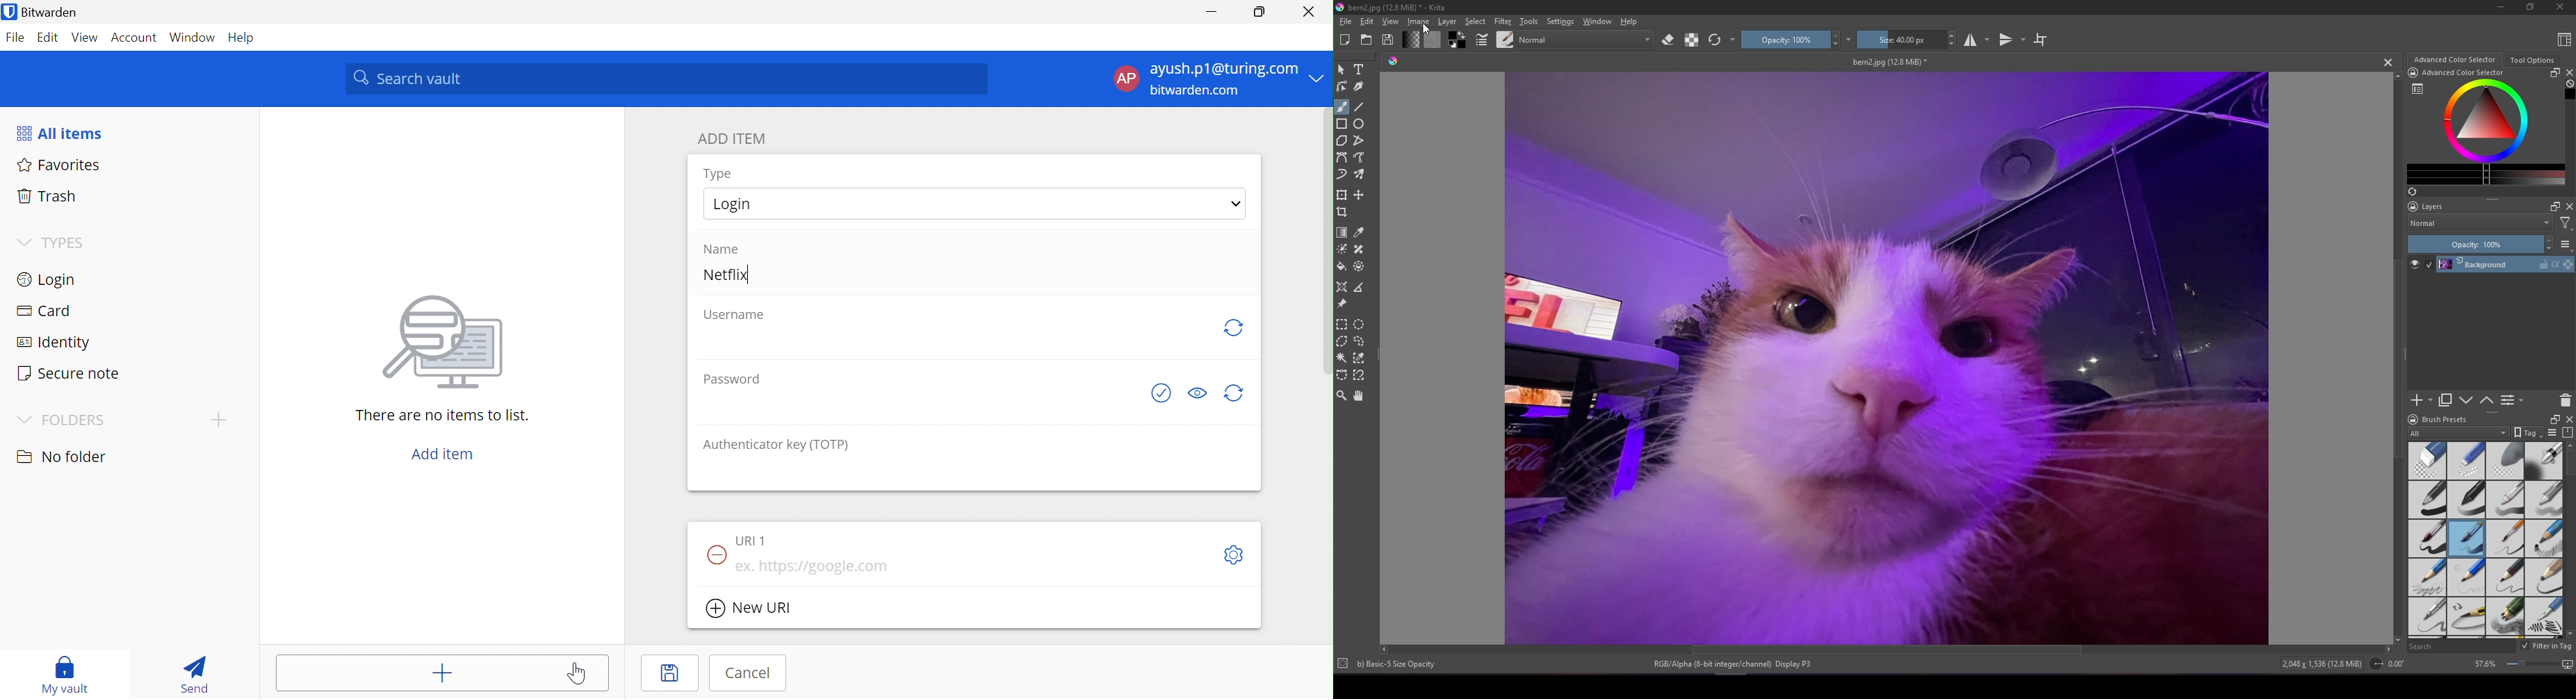 The image size is (2576, 700). I want to click on Account, so click(132, 37).